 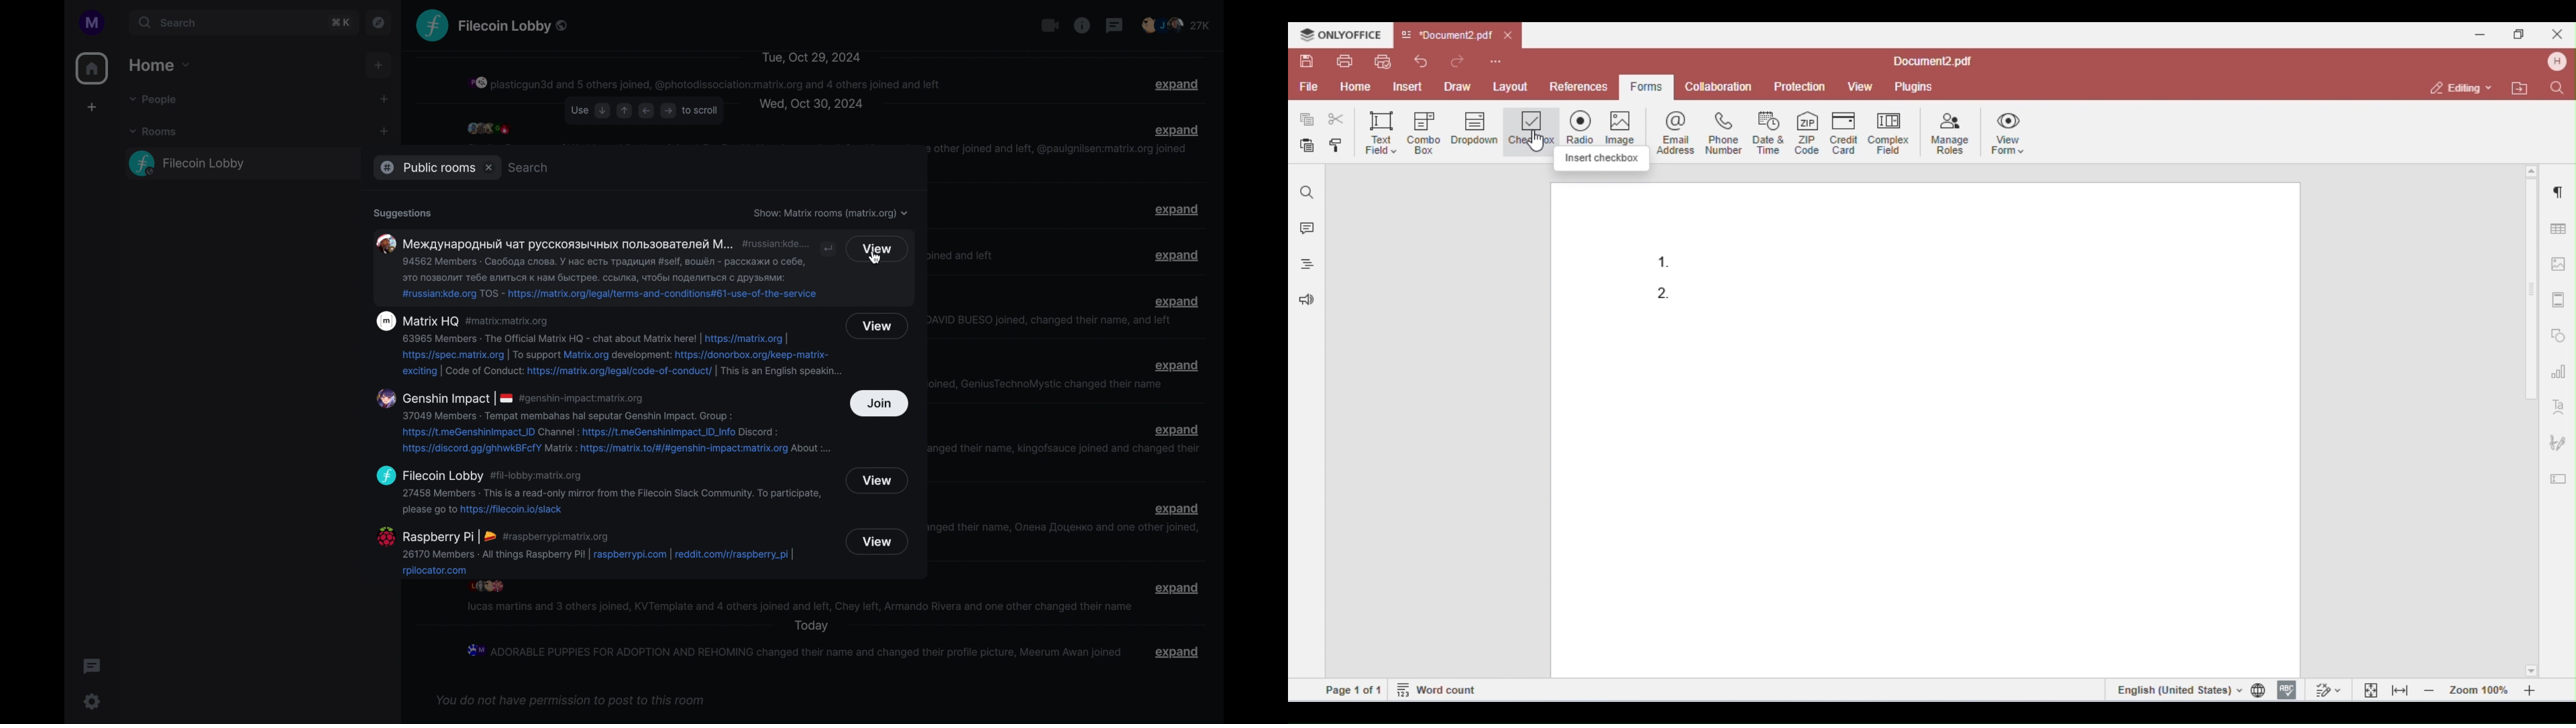 I want to click on account name, so click(x=93, y=22).